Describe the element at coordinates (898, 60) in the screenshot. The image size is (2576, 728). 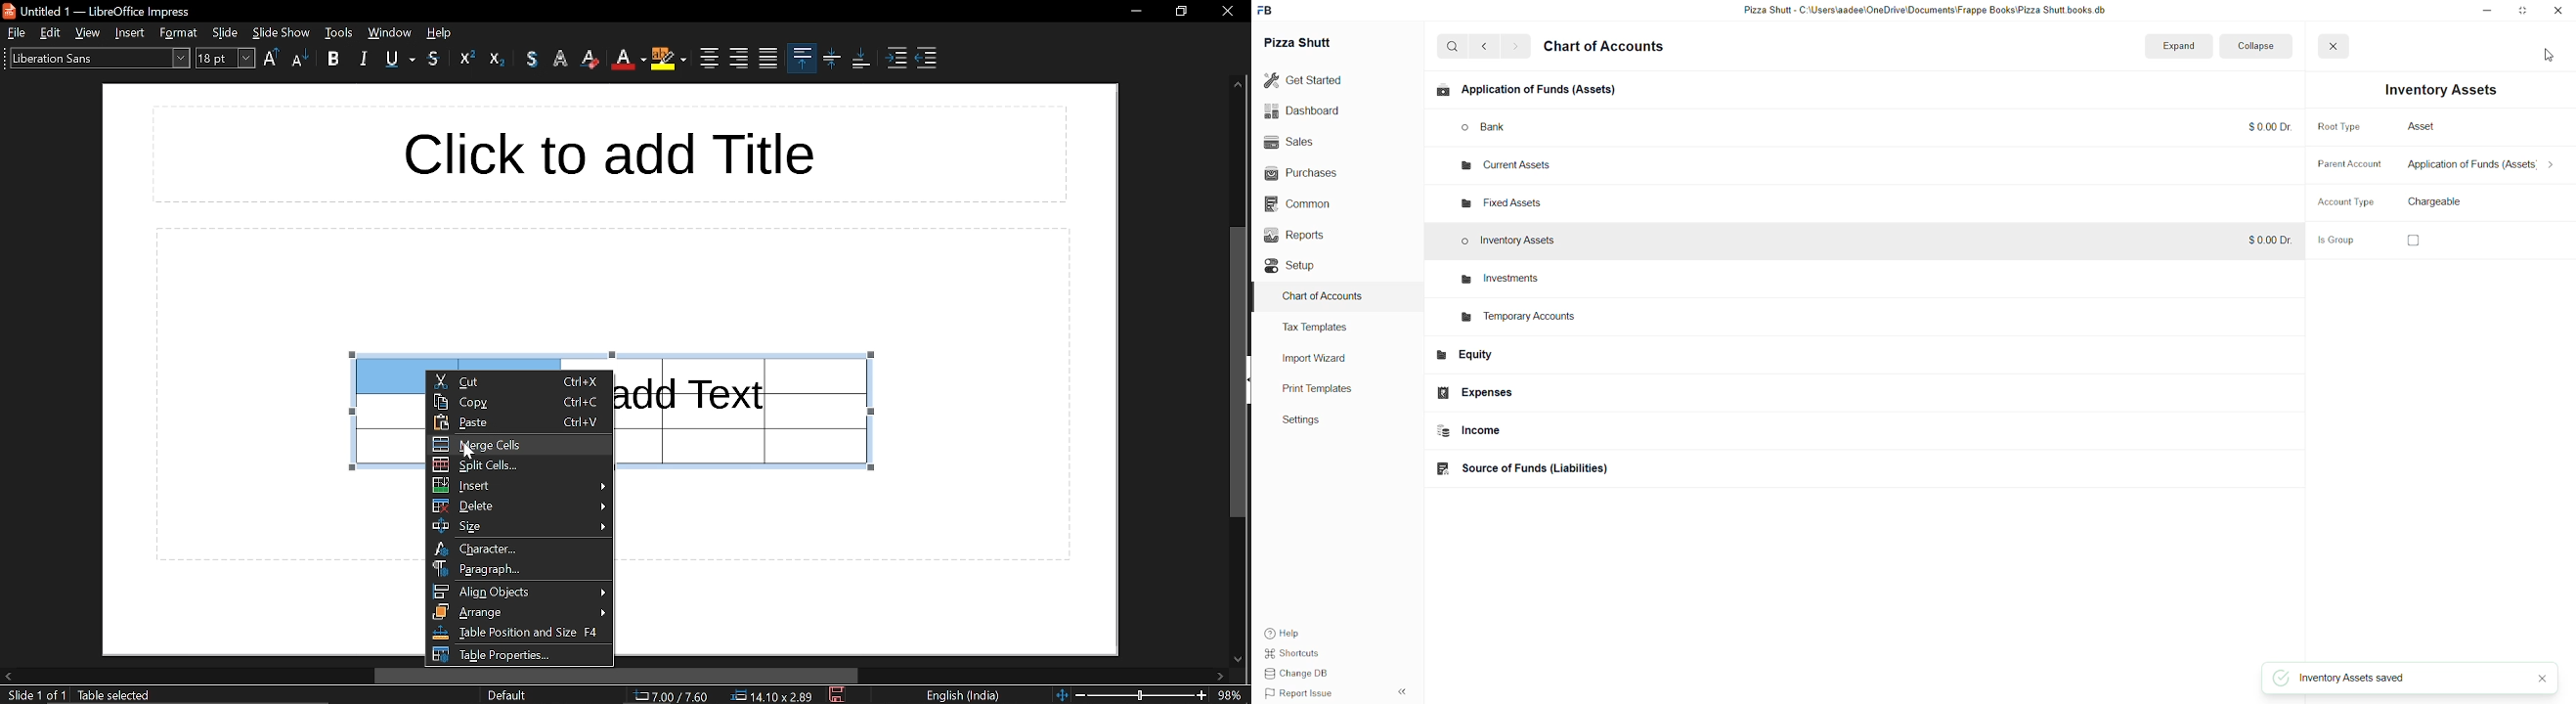
I see `Increase indent ` at that location.